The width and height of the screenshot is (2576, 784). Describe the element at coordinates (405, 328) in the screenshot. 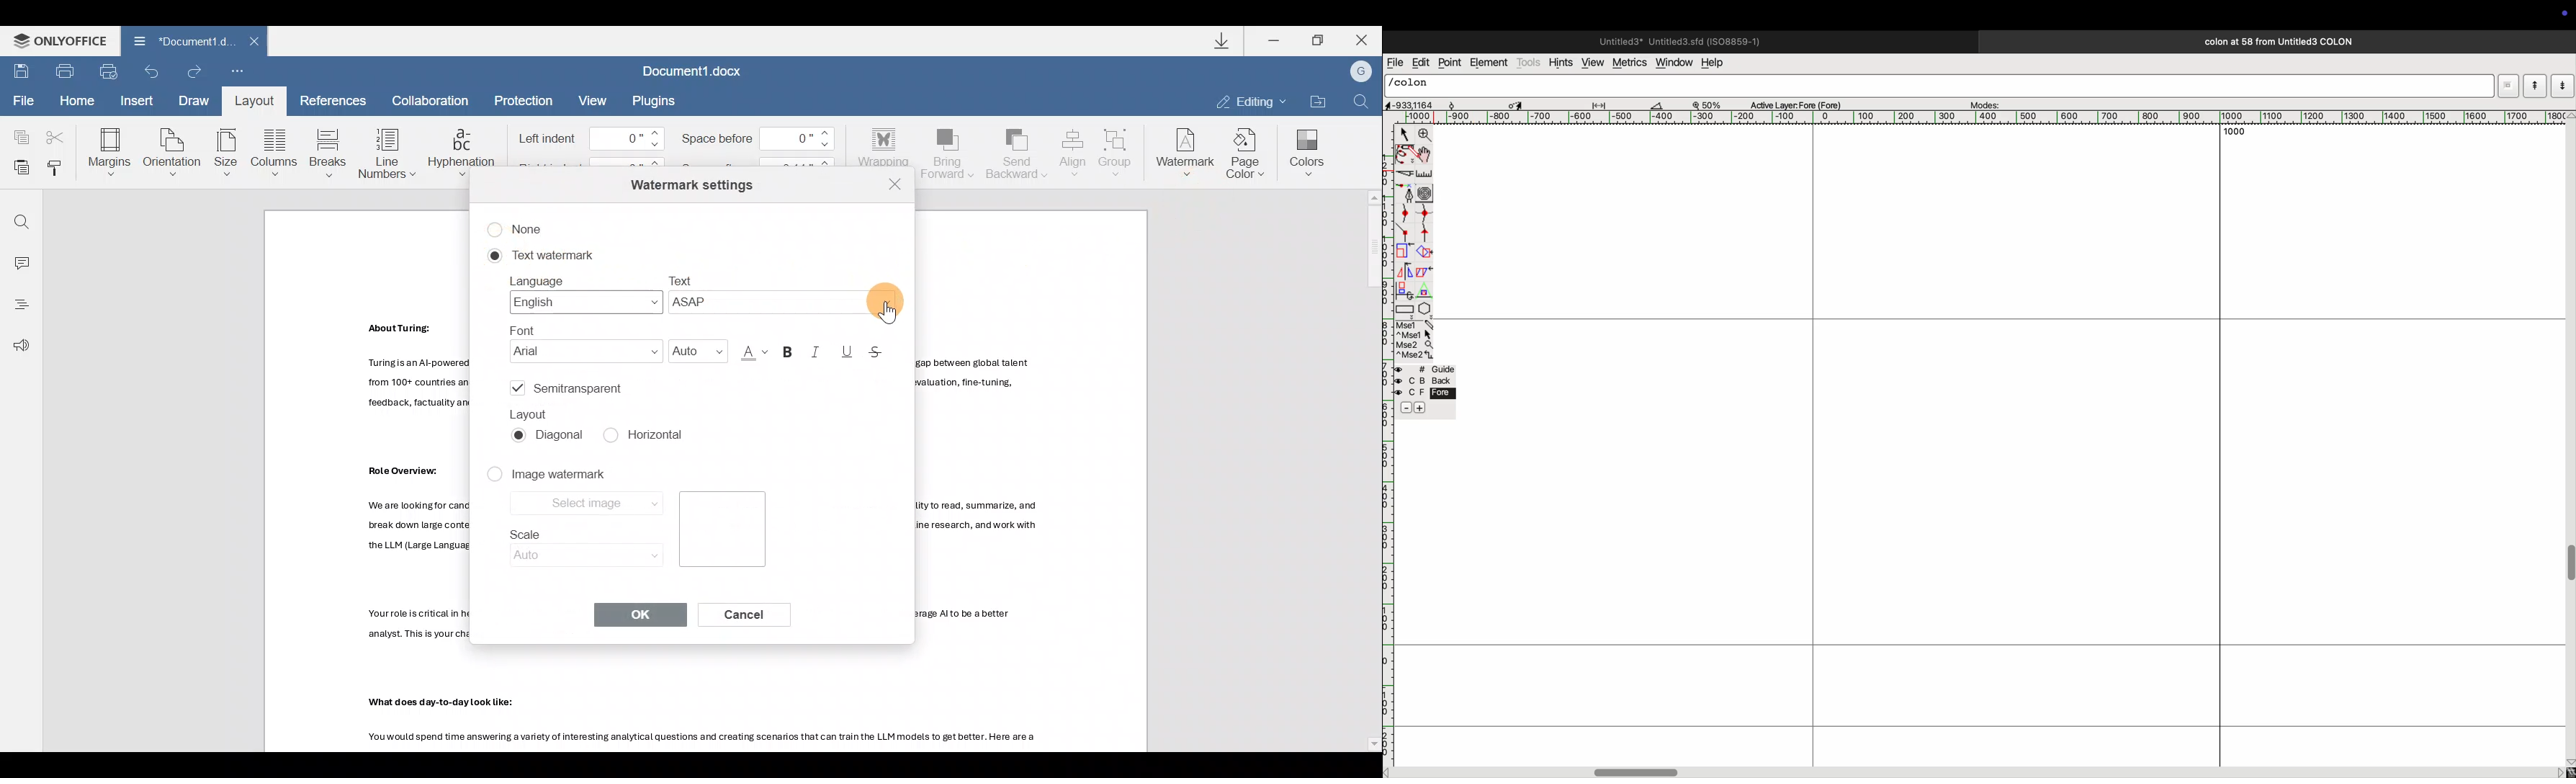

I see `` at that location.